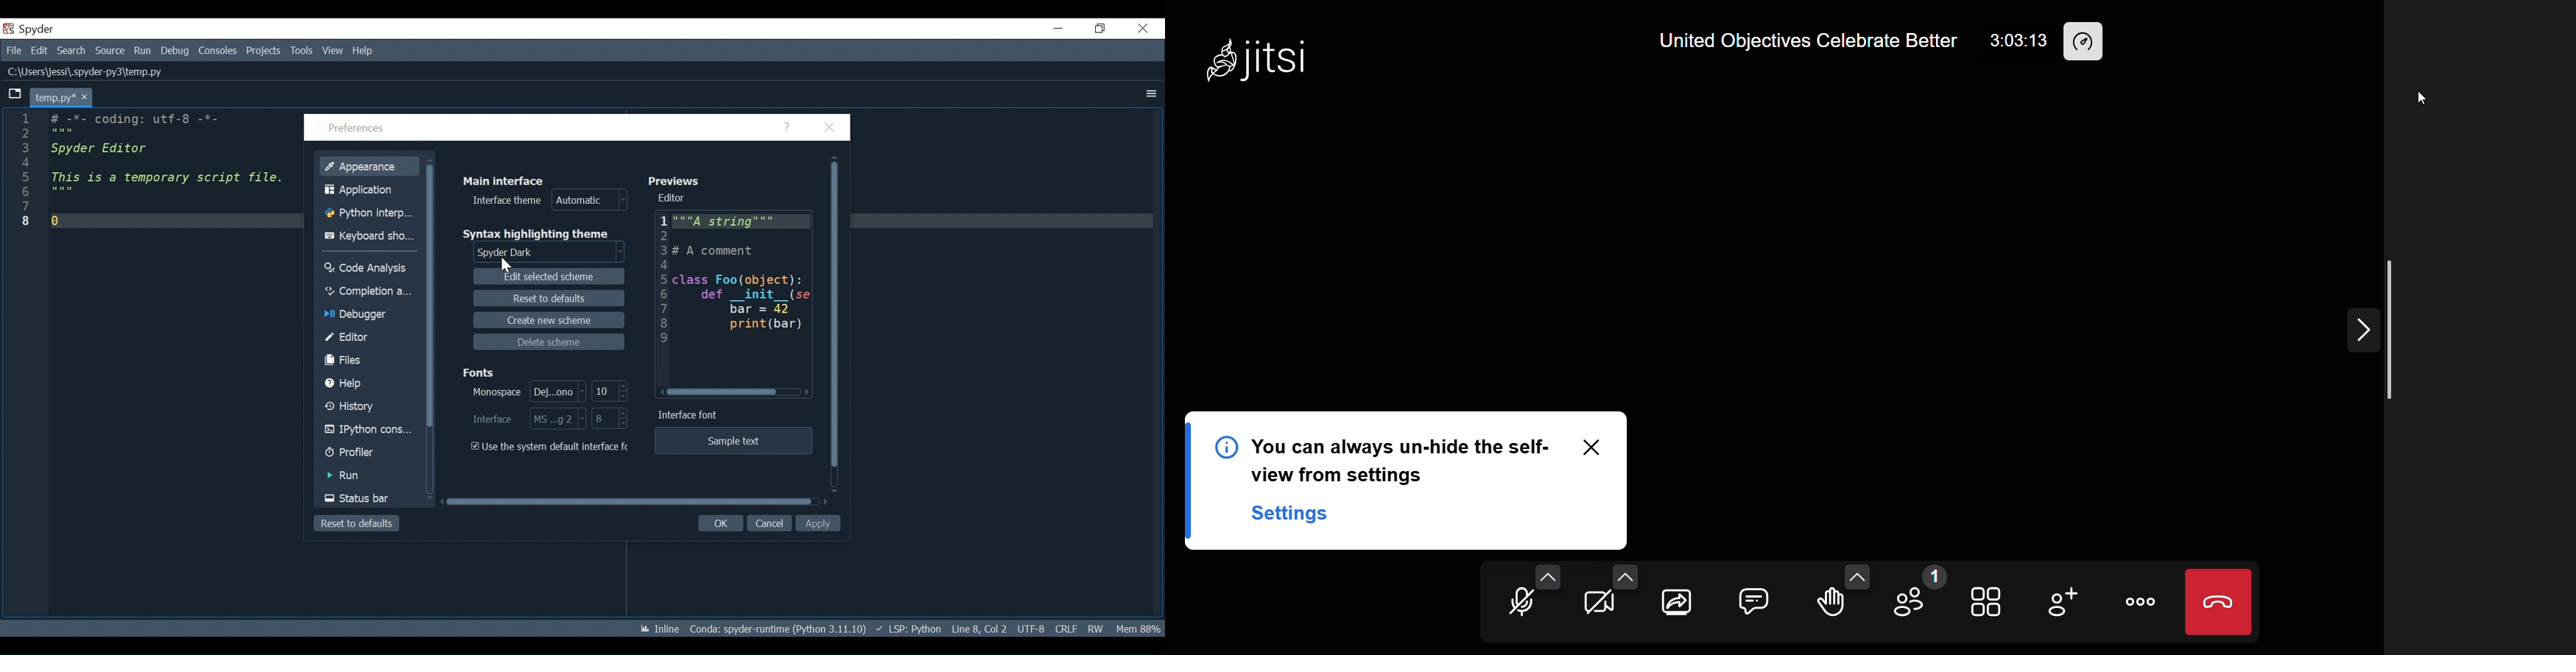 The image size is (2576, 672). I want to click on Cursor Position, so click(978, 629).